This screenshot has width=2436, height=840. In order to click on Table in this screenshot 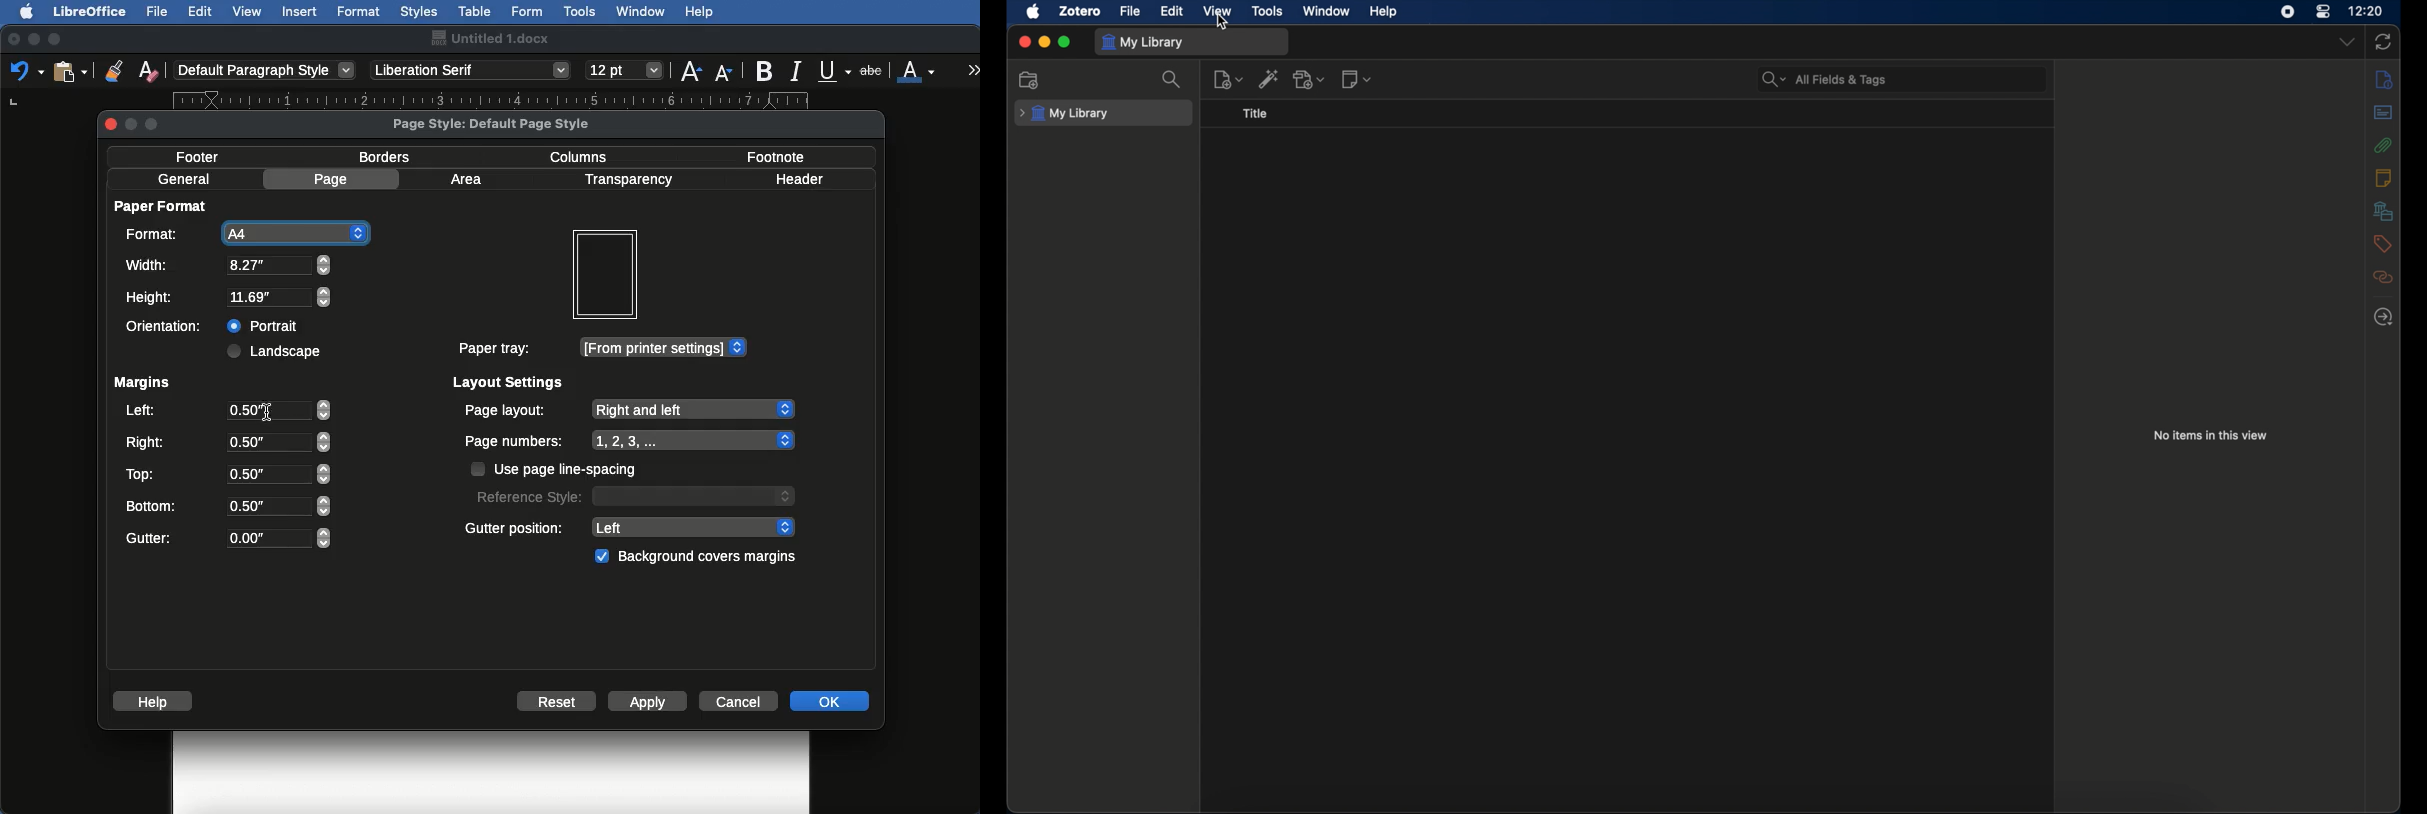, I will do `click(475, 9)`.